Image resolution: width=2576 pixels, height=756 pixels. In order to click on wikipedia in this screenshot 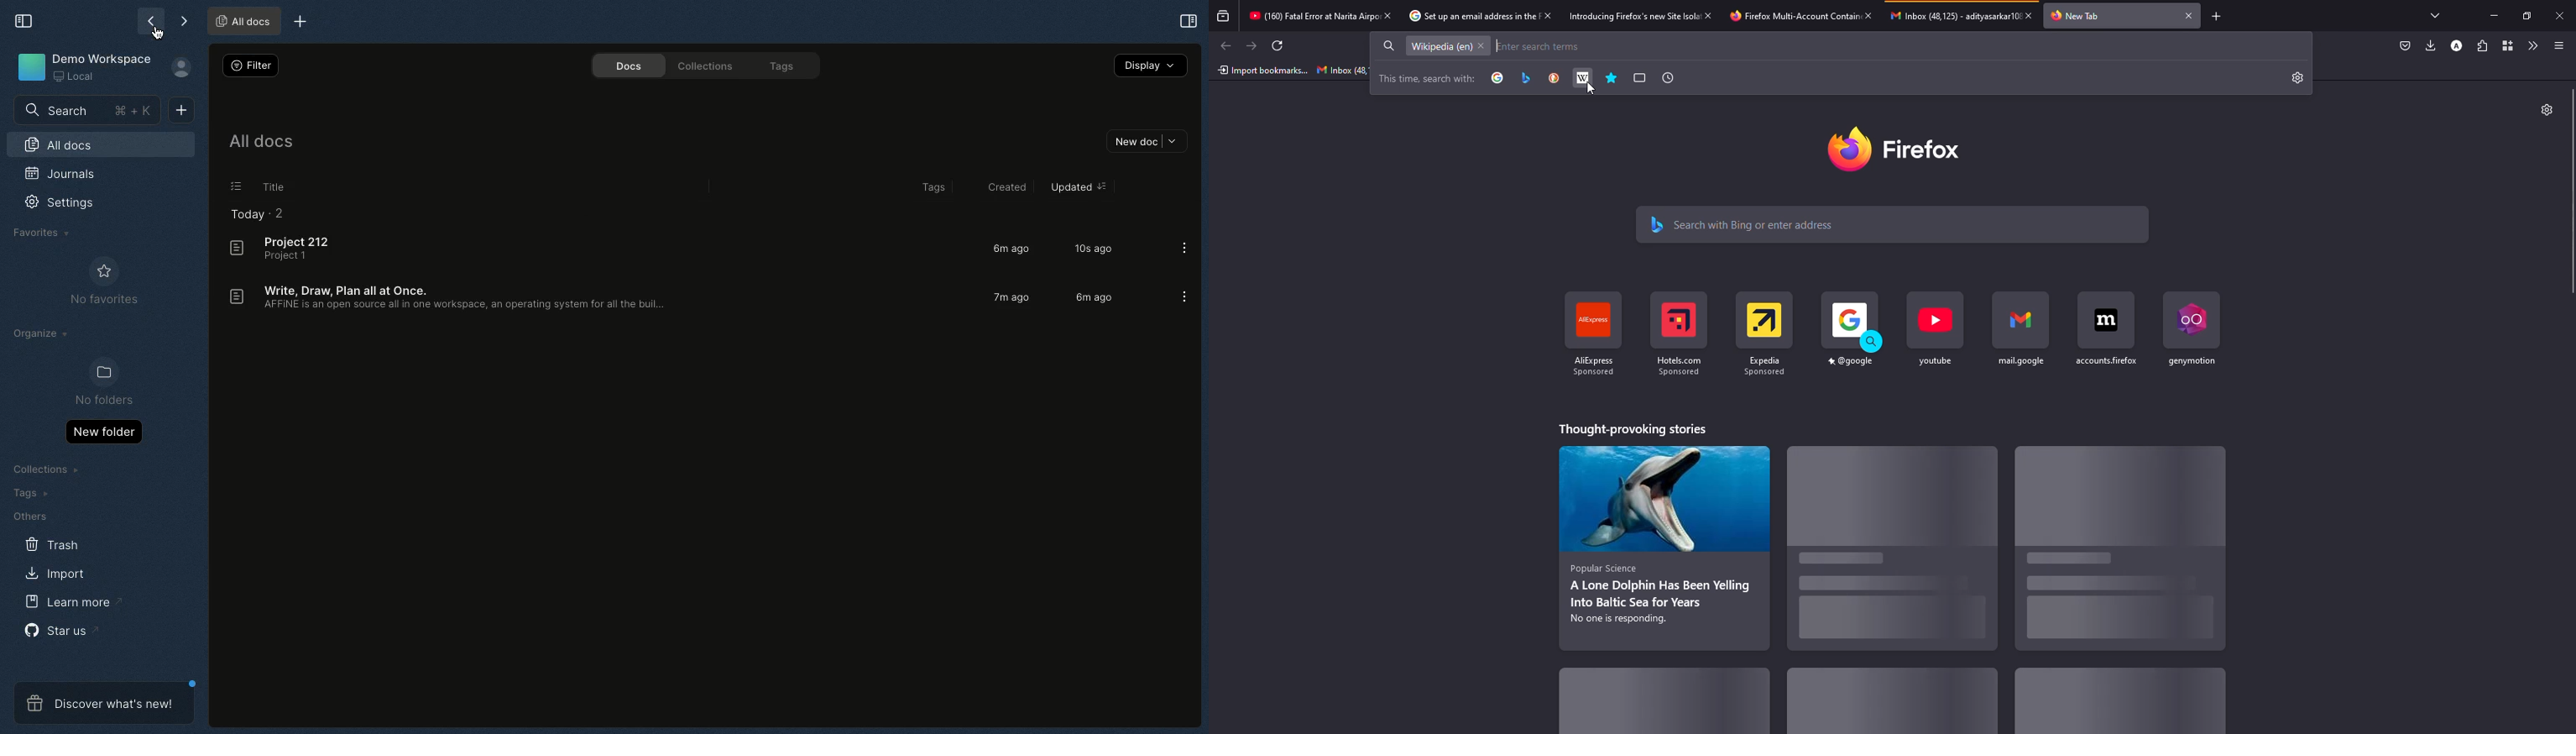, I will do `click(1440, 46)`.